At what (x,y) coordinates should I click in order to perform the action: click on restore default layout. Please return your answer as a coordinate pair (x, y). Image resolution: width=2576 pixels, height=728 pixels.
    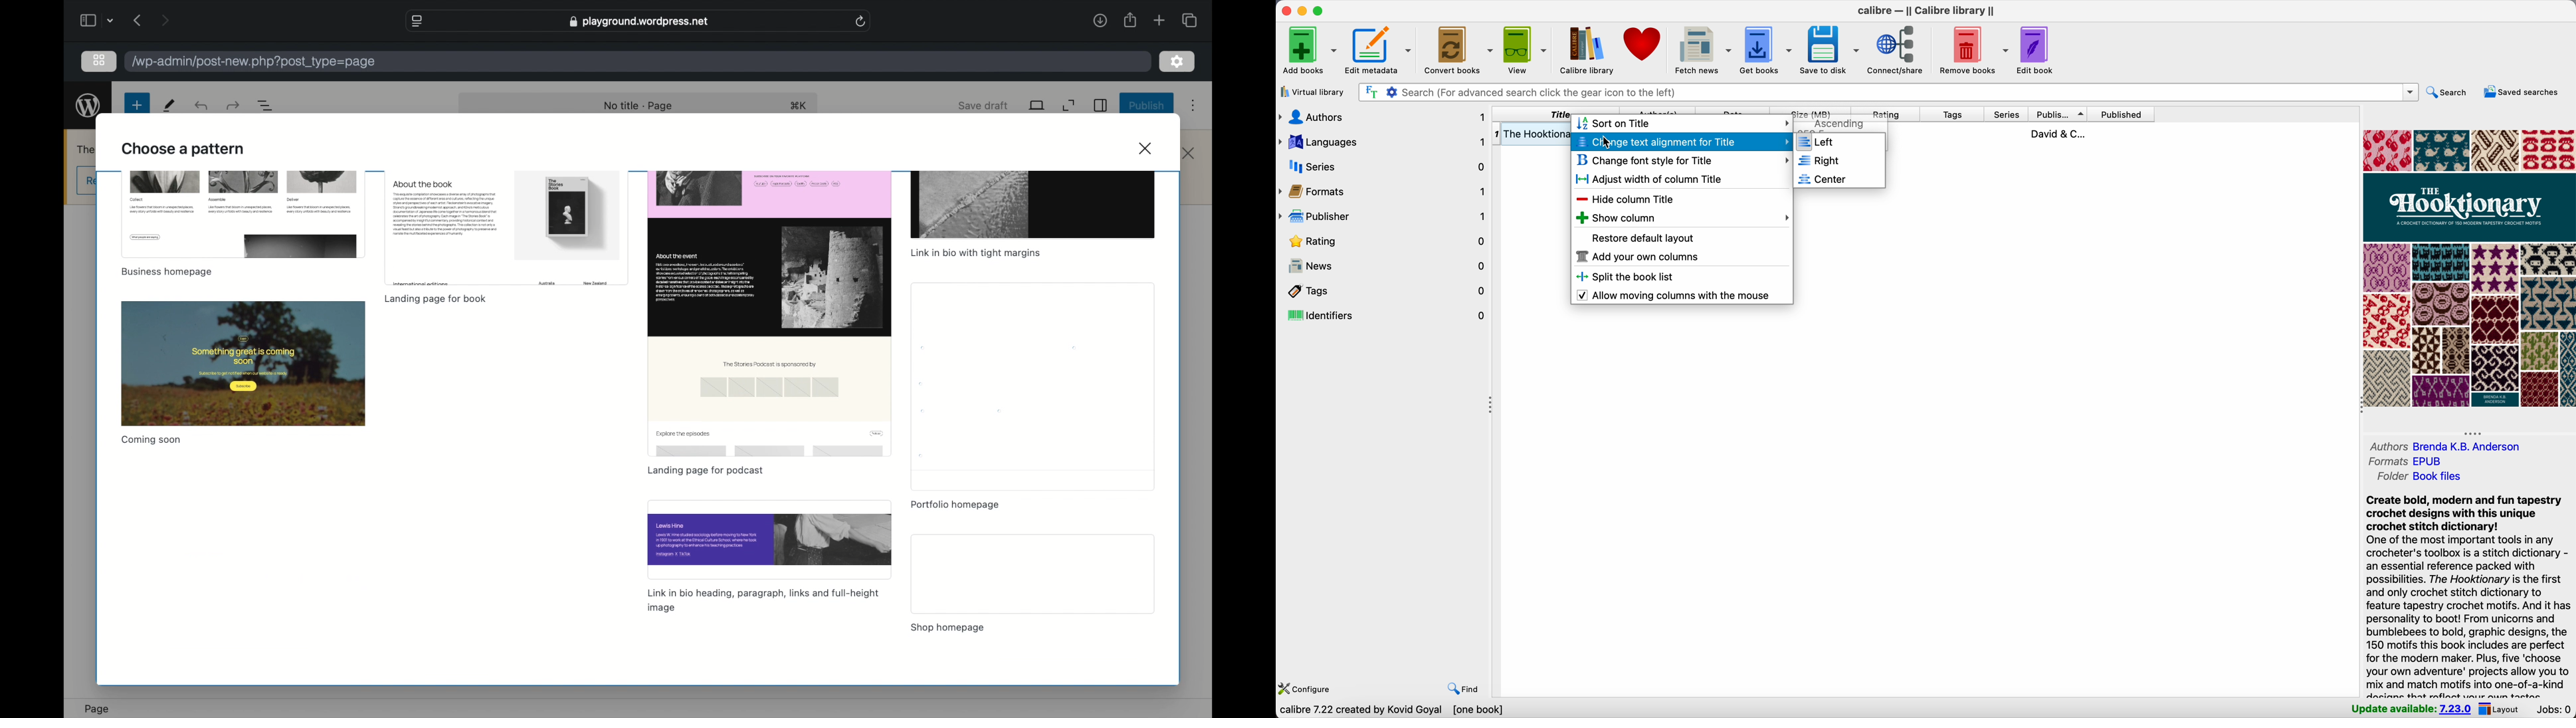
    Looking at the image, I should click on (1644, 237).